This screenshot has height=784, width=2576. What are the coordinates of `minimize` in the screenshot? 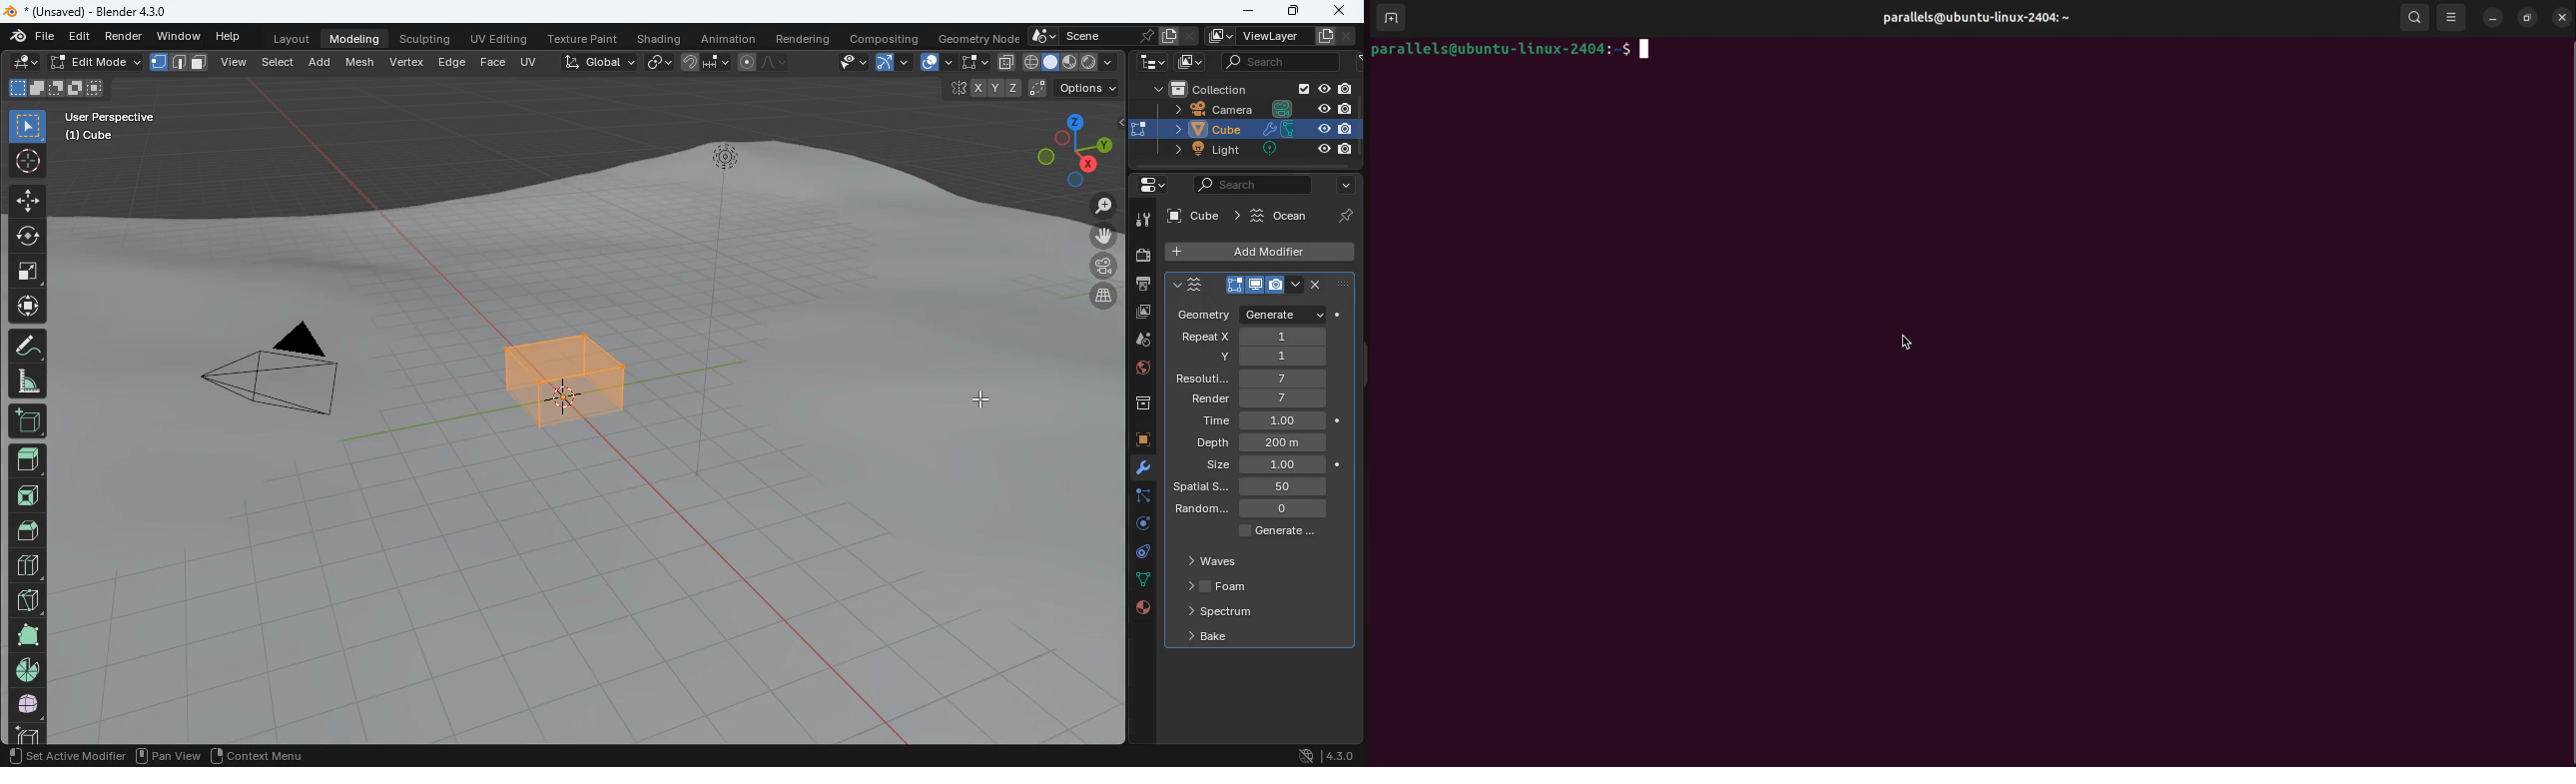 It's located at (2494, 19).